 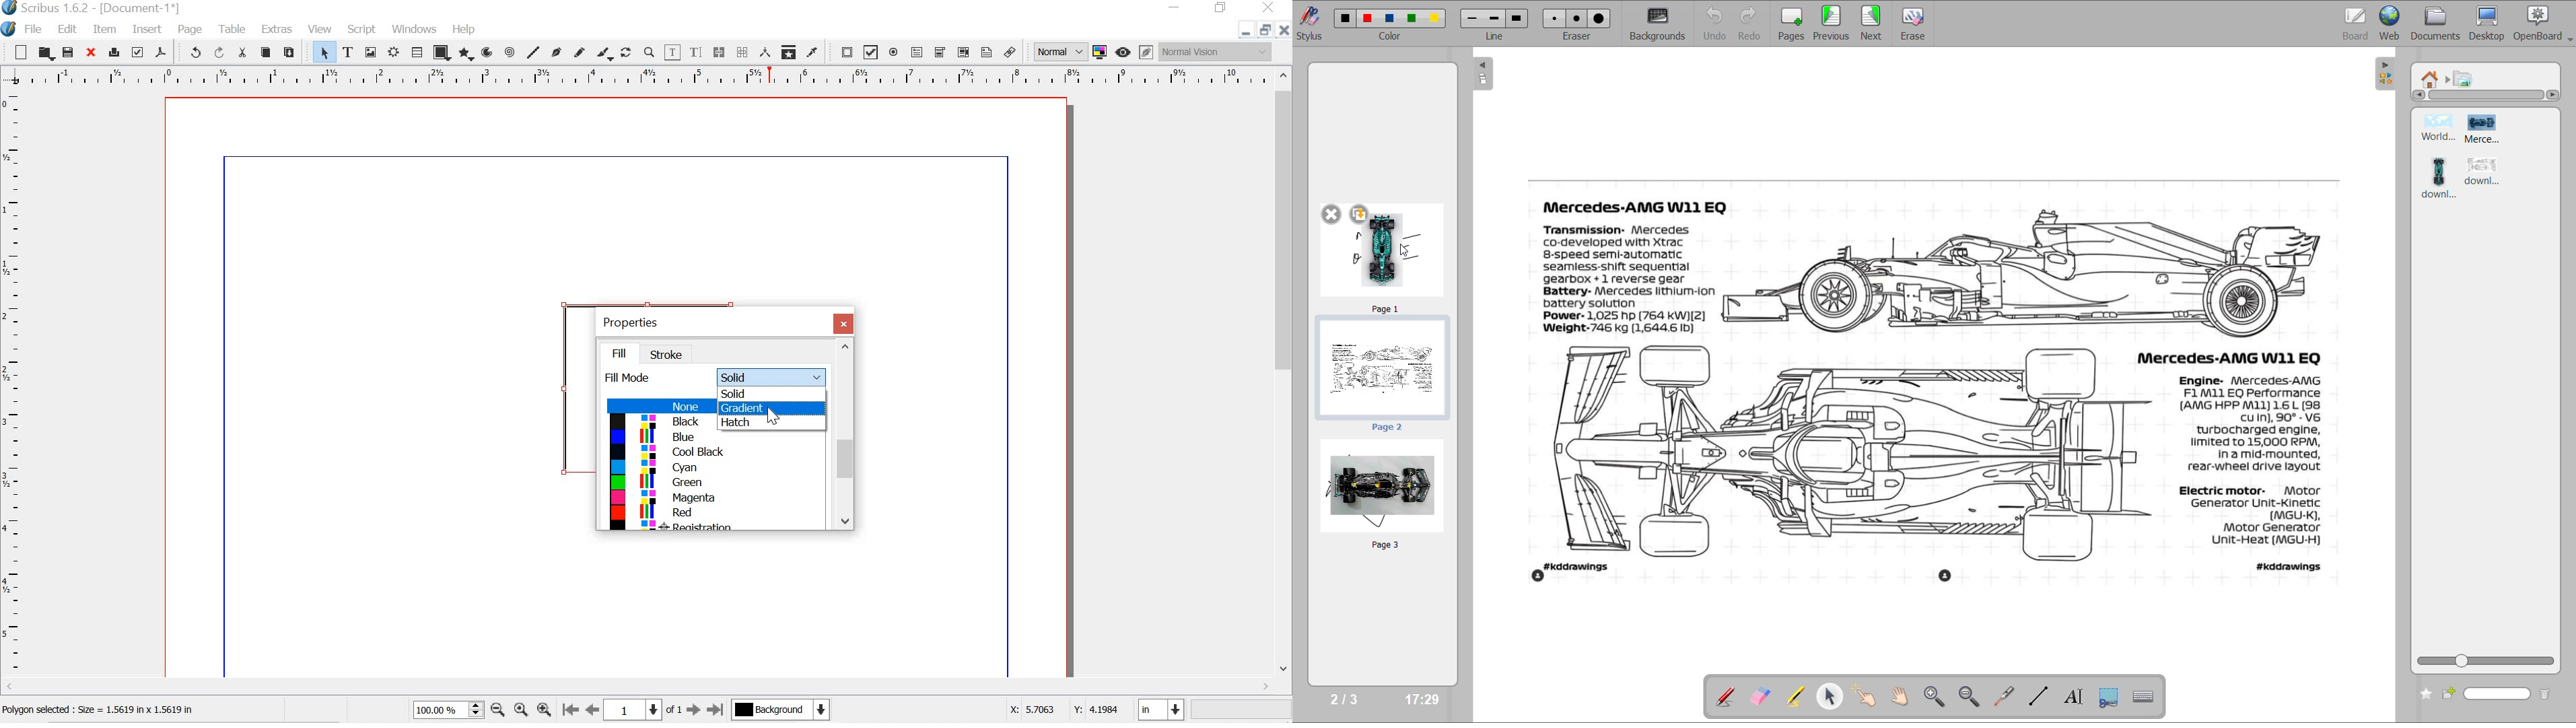 What do you see at coordinates (940, 52) in the screenshot?
I see `pdf combo box` at bounding box center [940, 52].